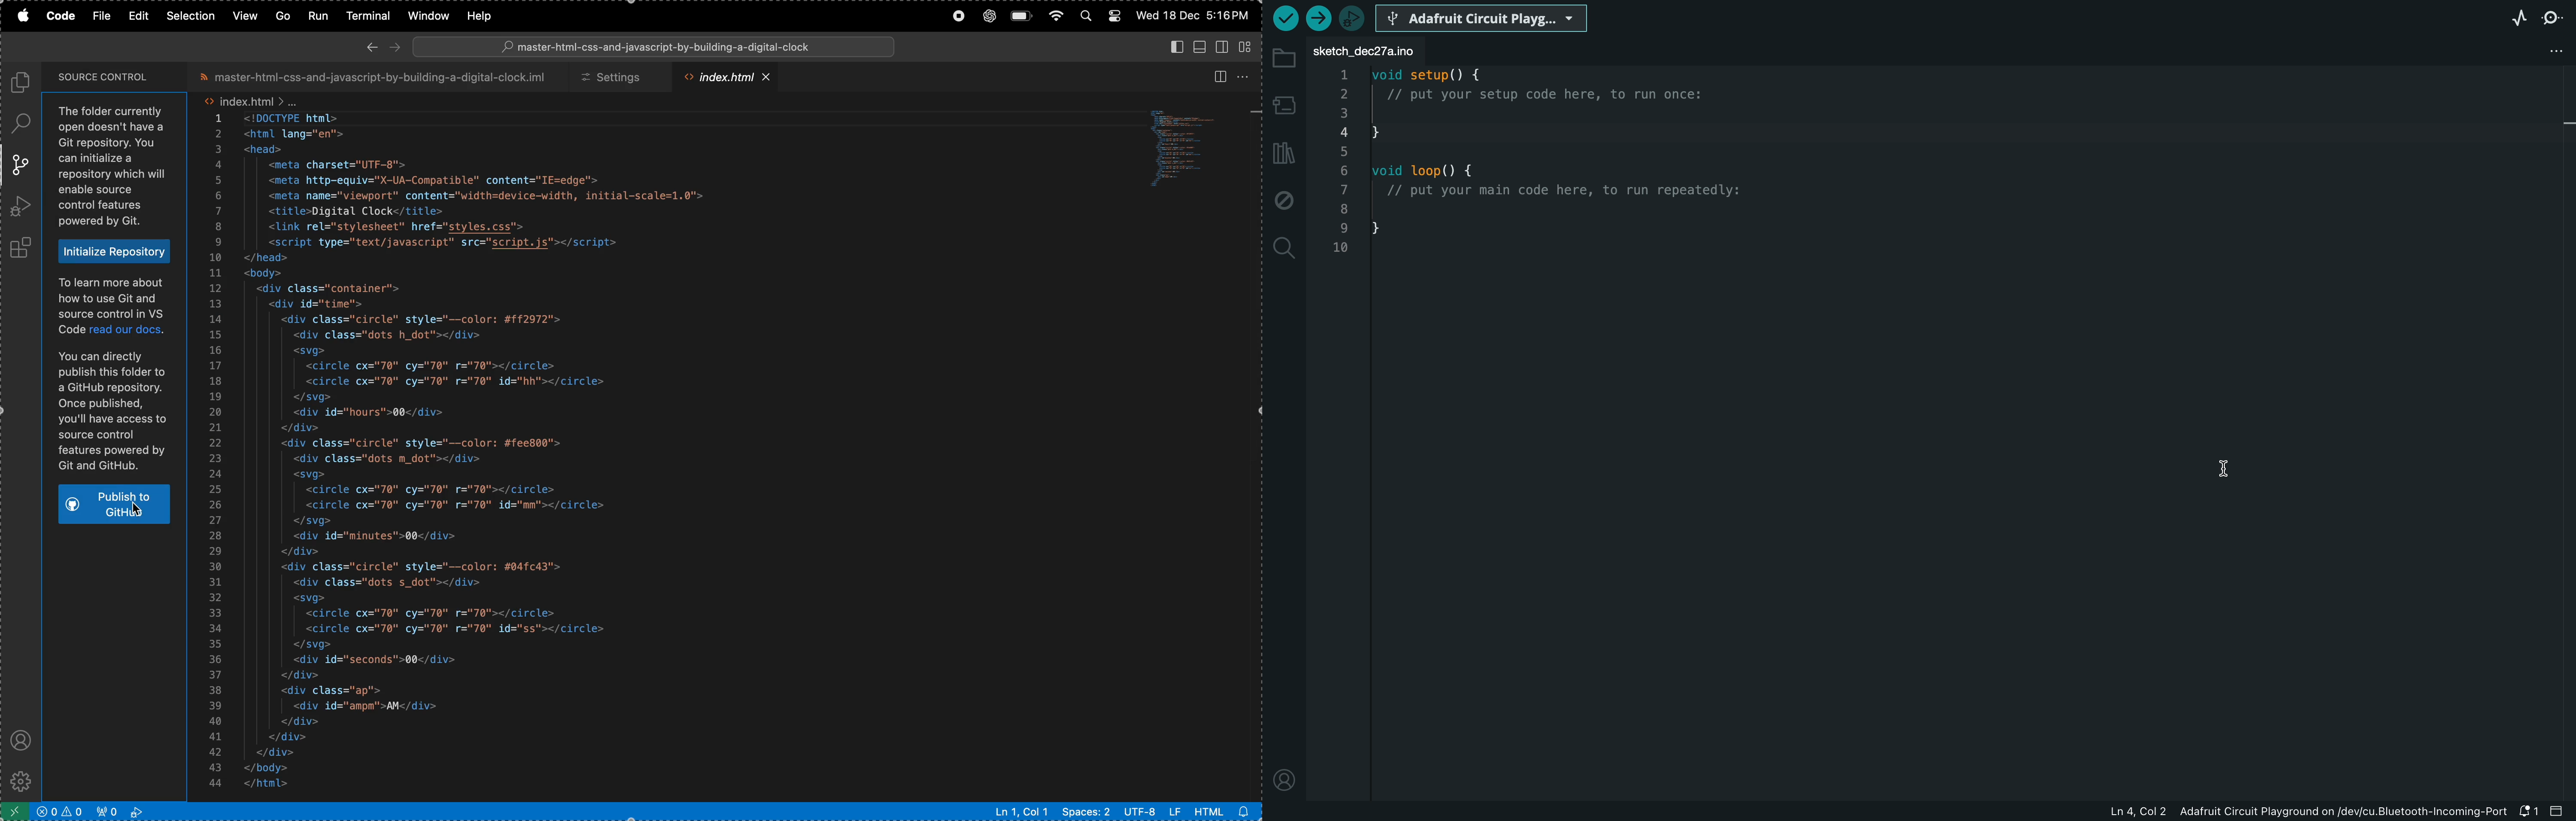 This screenshot has height=840, width=2576. Describe the element at coordinates (1192, 14) in the screenshot. I see `Wed 18 Dec 5:16 PM` at that location.